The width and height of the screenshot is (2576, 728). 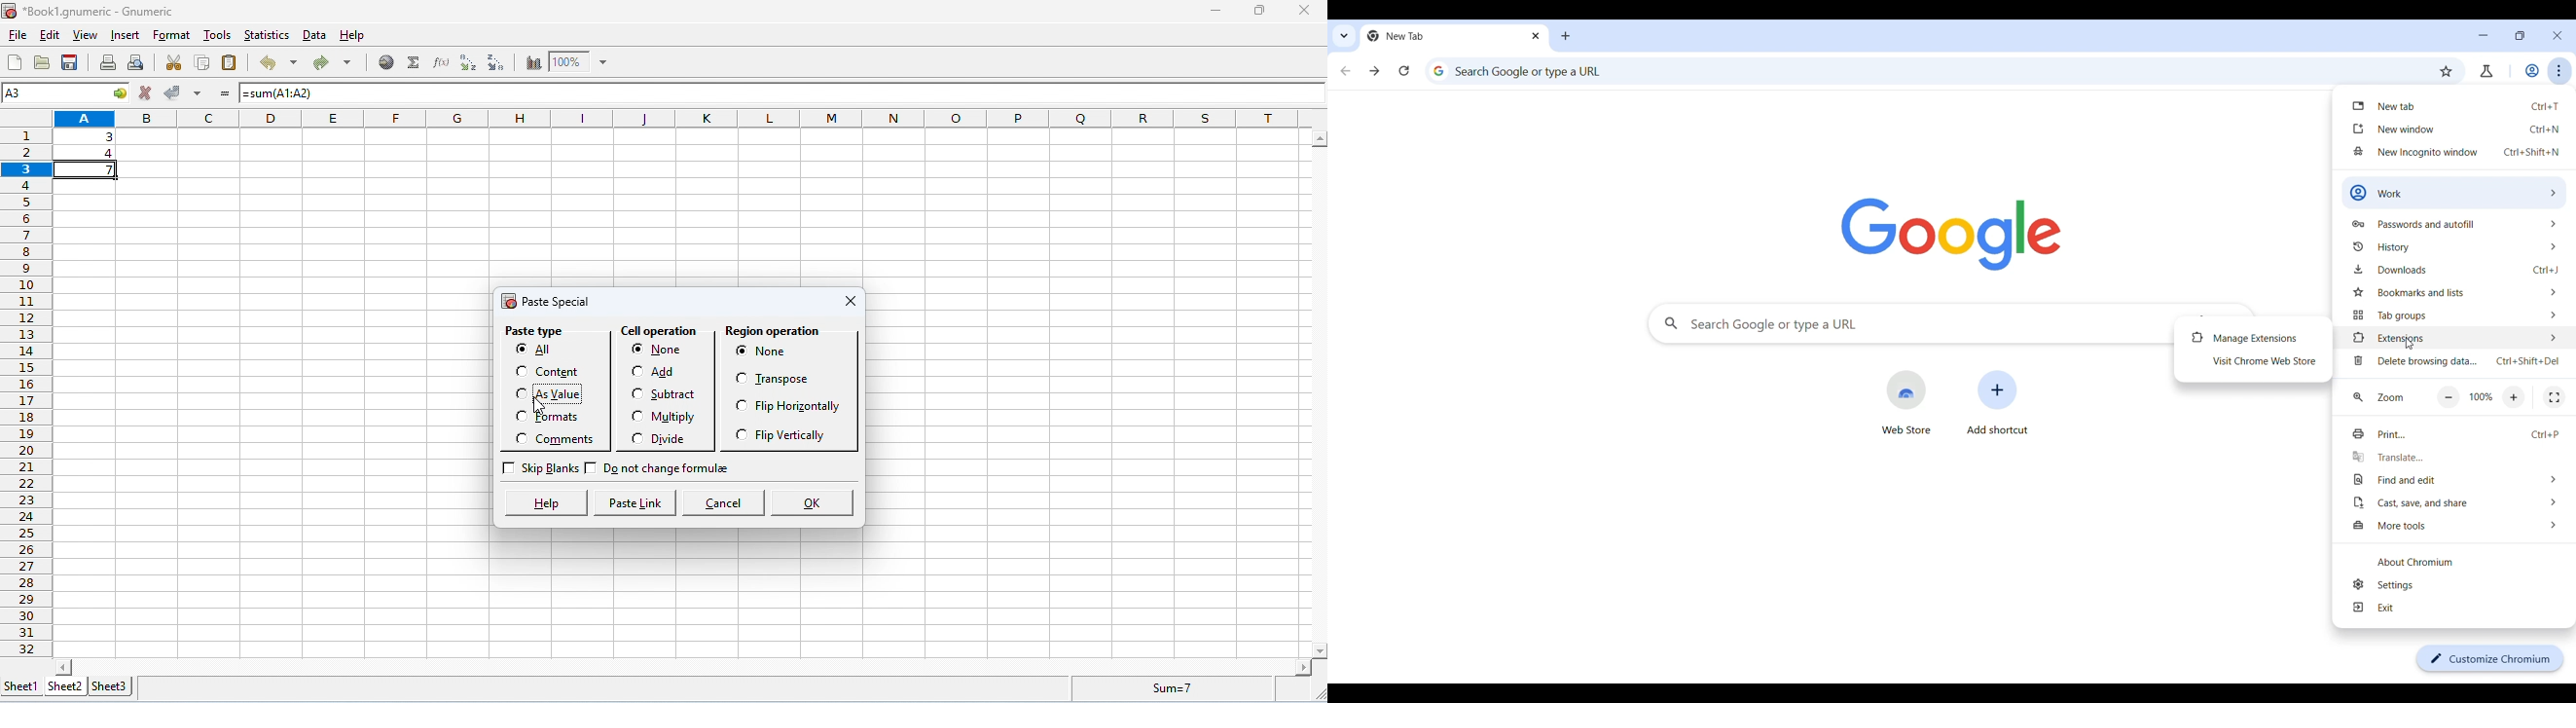 I want to click on data, so click(x=110, y=141).